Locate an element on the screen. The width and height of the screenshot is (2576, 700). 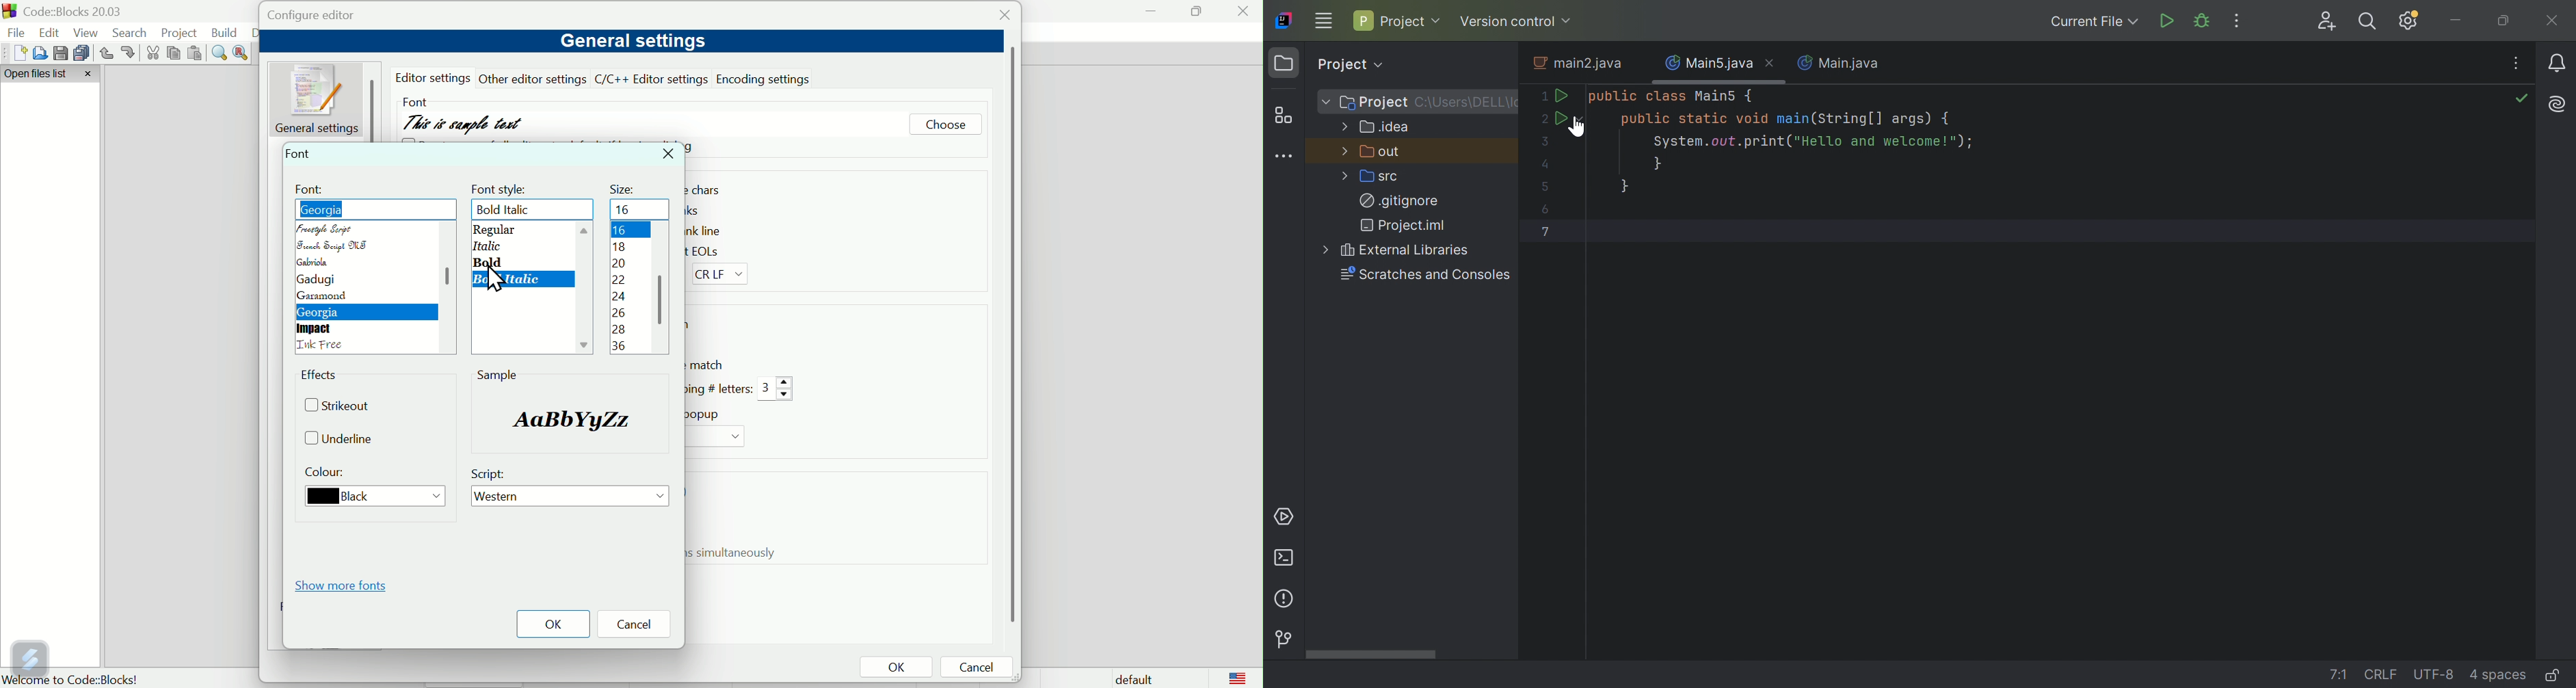
Size is located at coordinates (625, 186).